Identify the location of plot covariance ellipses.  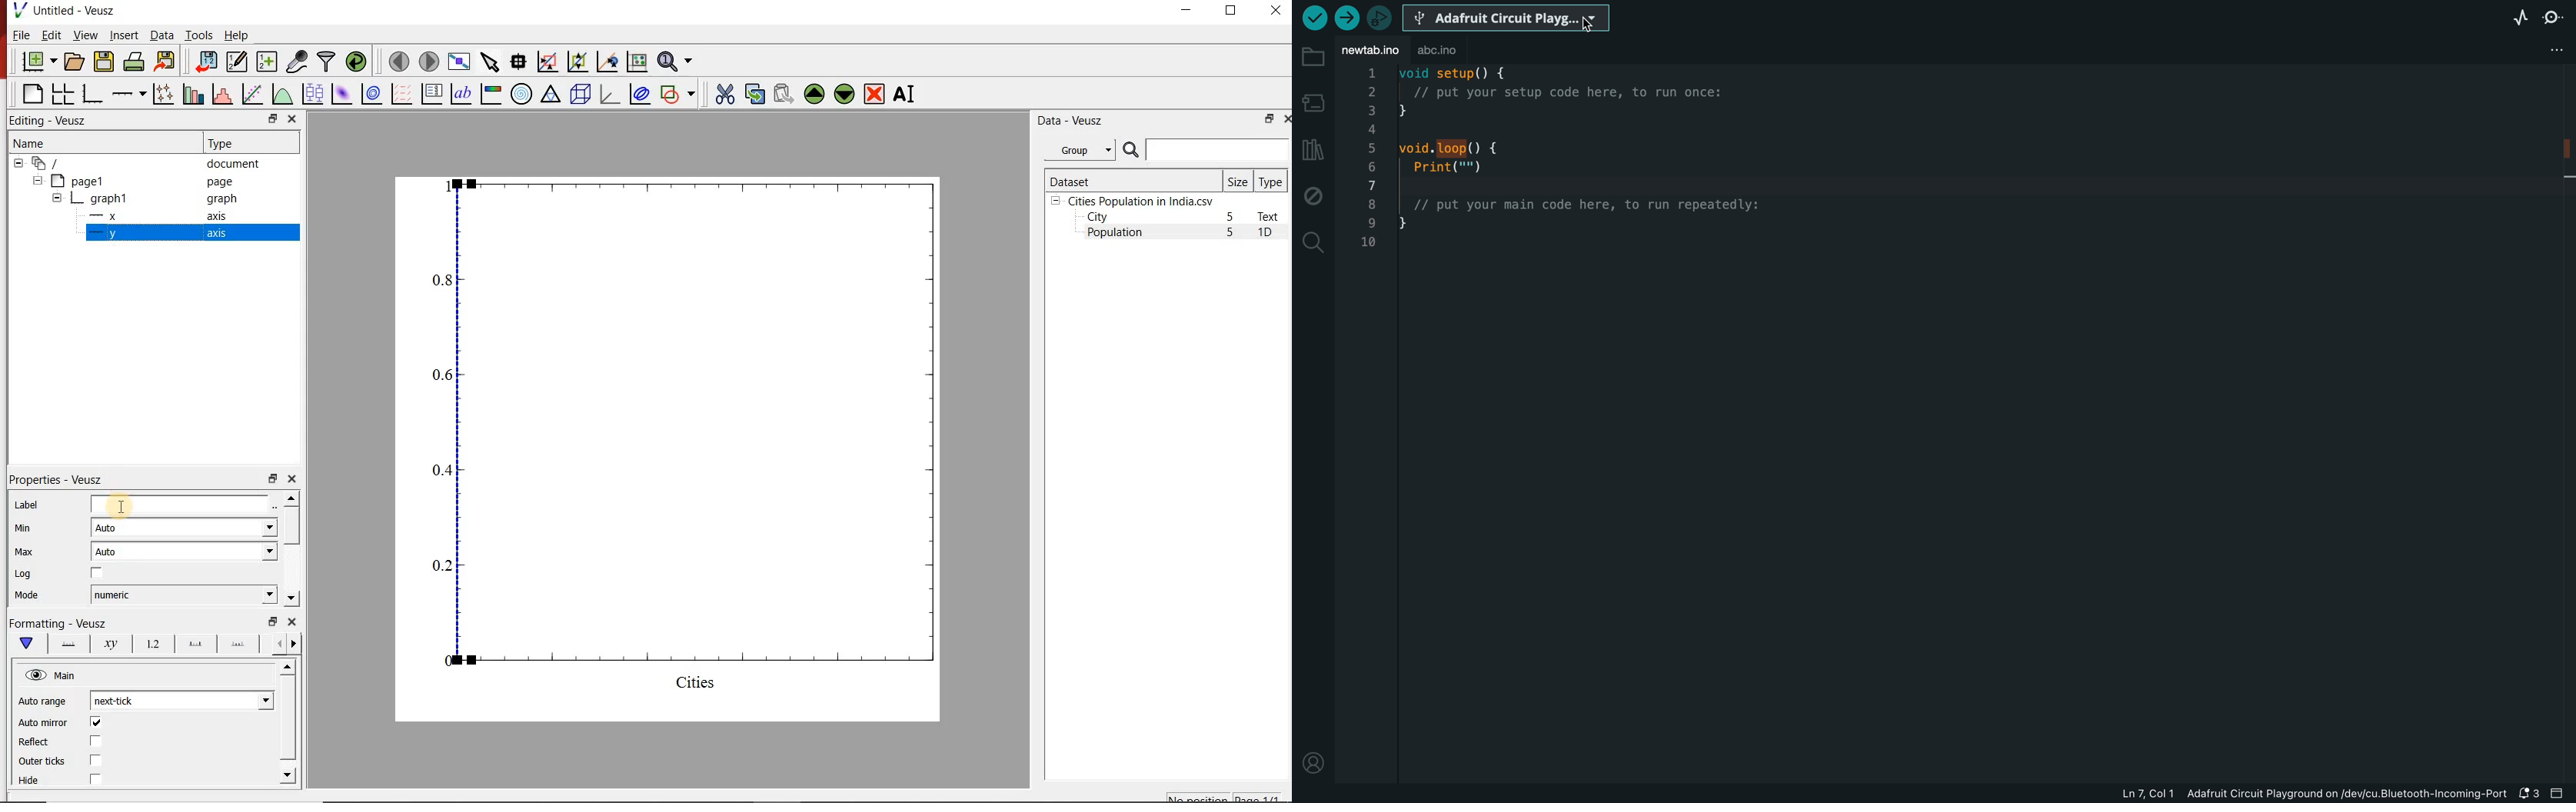
(640, 95).